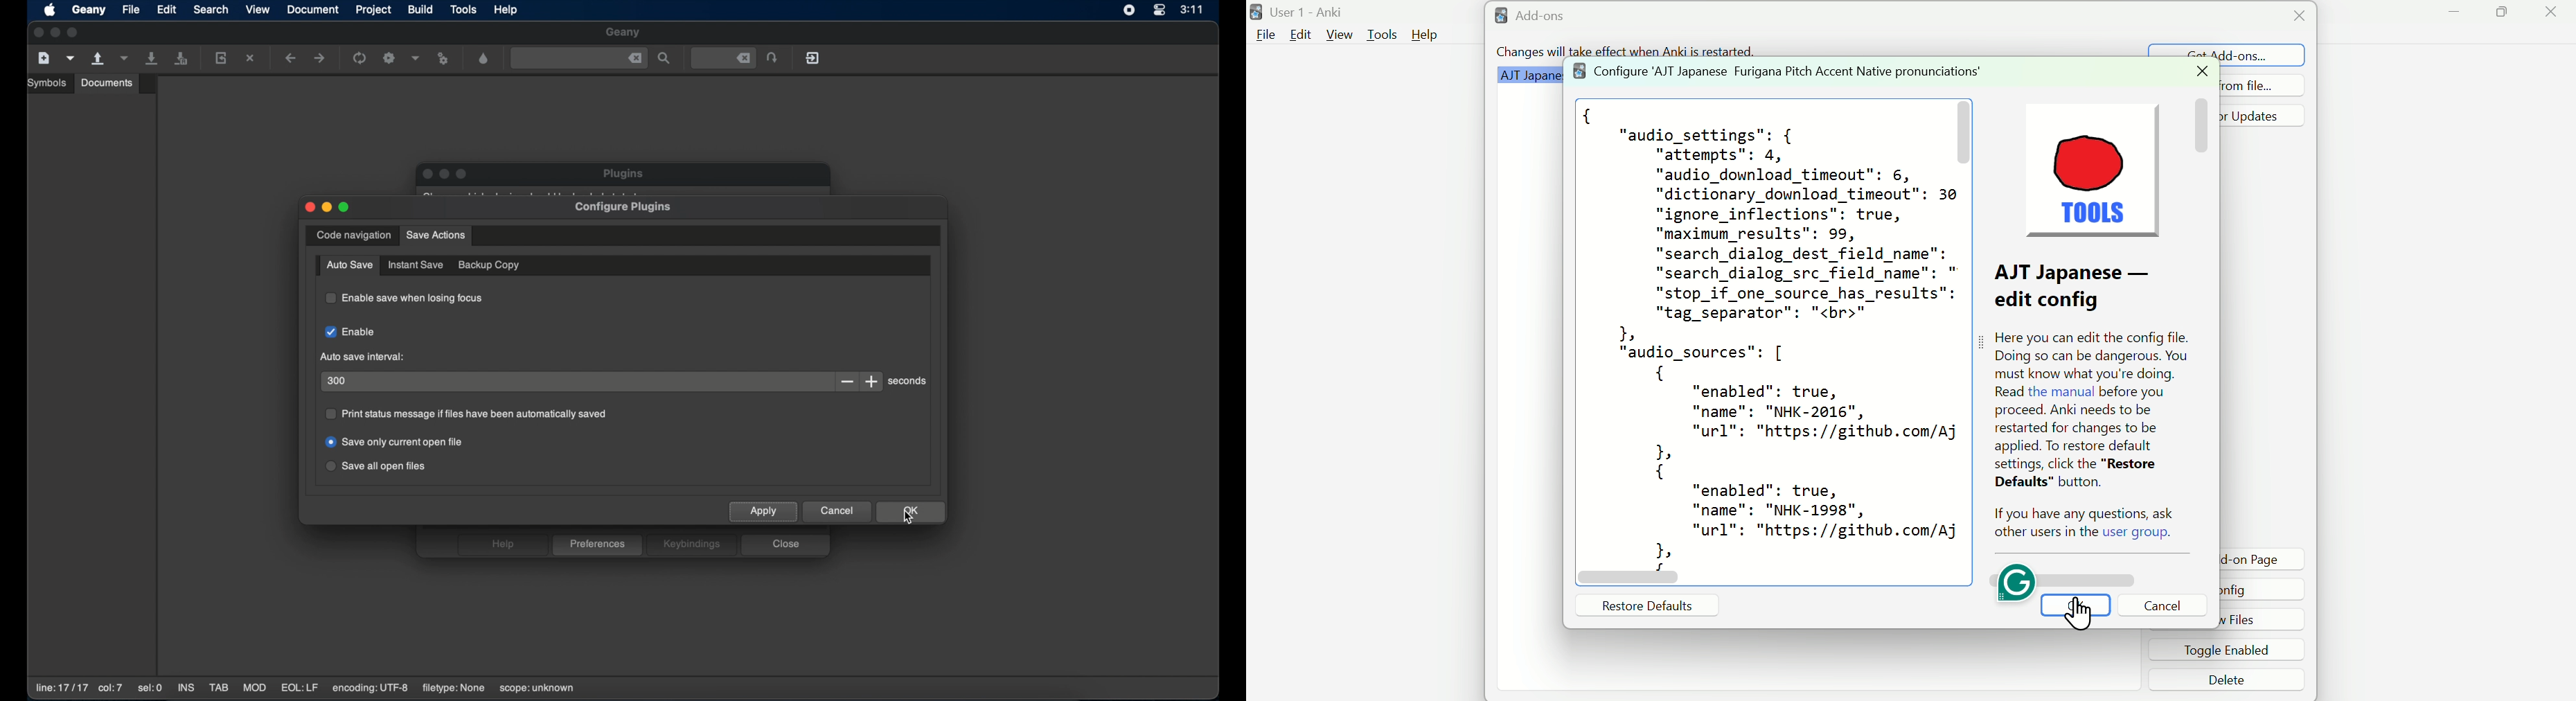 This screenshot has width=2576, height=728. What do you see at coordinates (2460, 19) in the screenshot?
I see `Minimize` at bounding box center [2460, 19].